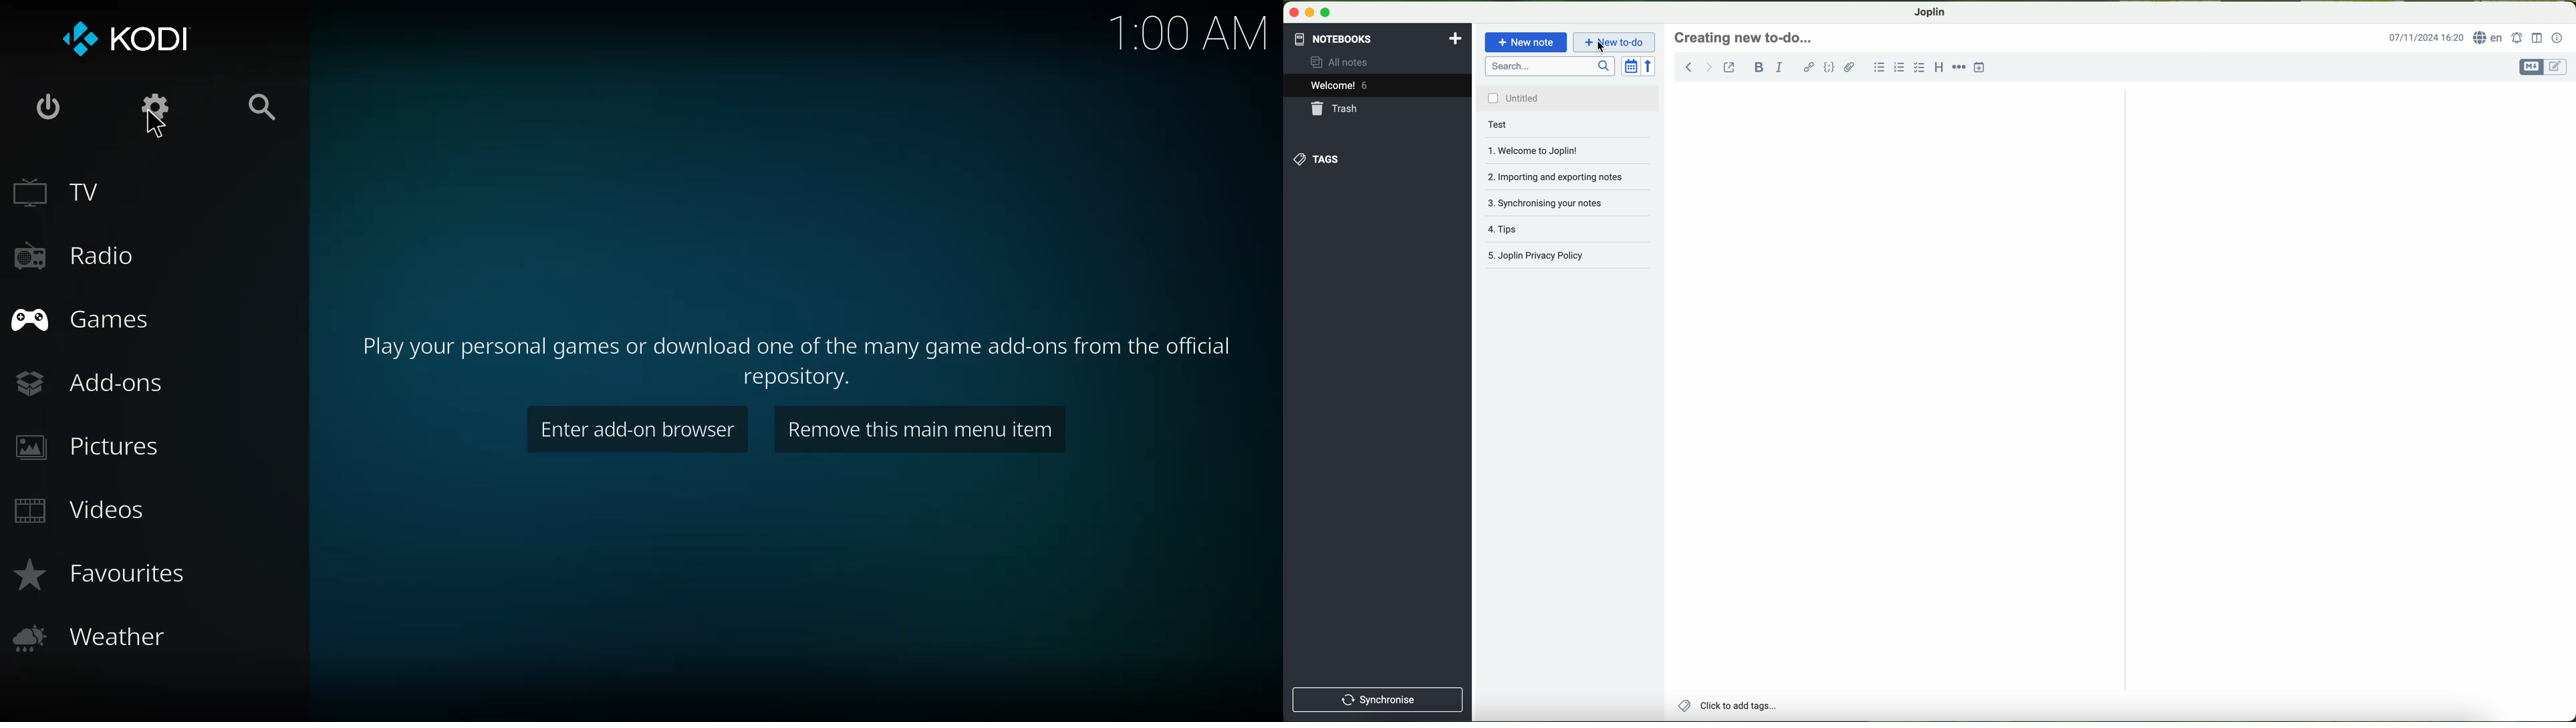 This screenshot has width=2576, height=728. What do you see at coordinates (86, 318) in the screenshot?
I see `games` at bounding box center [86, 318].